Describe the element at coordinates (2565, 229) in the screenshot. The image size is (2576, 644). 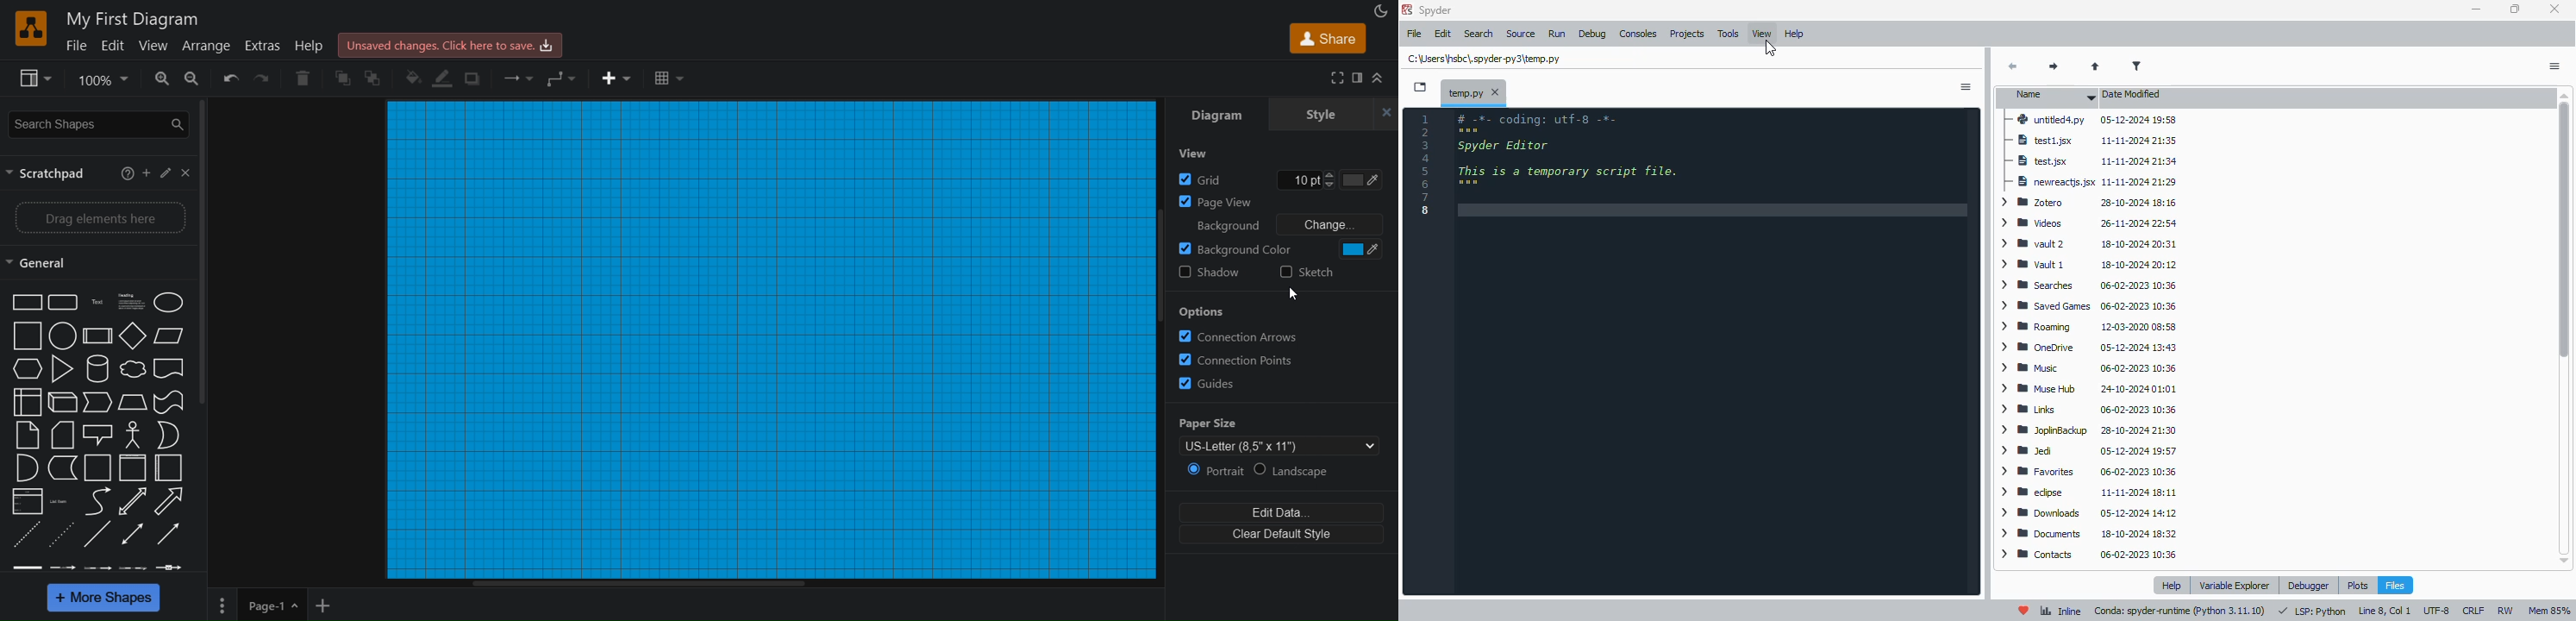
I see `vertical scroll bar` at that location.